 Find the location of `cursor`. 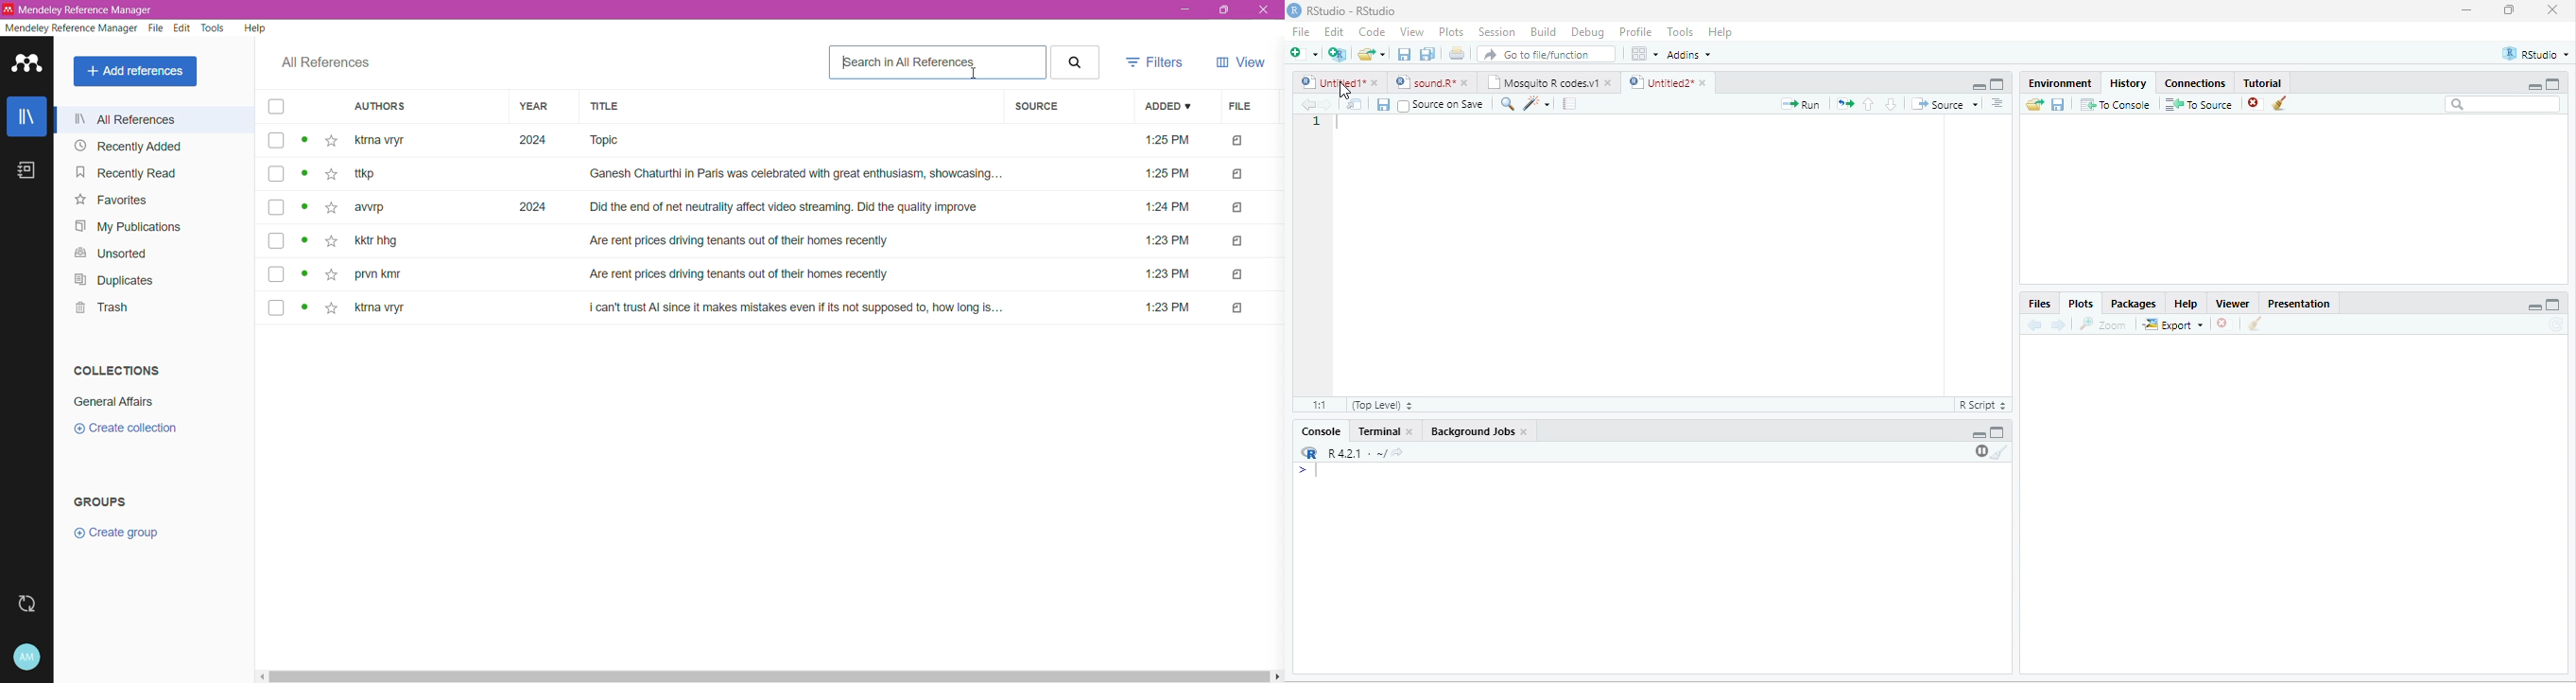

cursor is located at coordinates (1344, 91).